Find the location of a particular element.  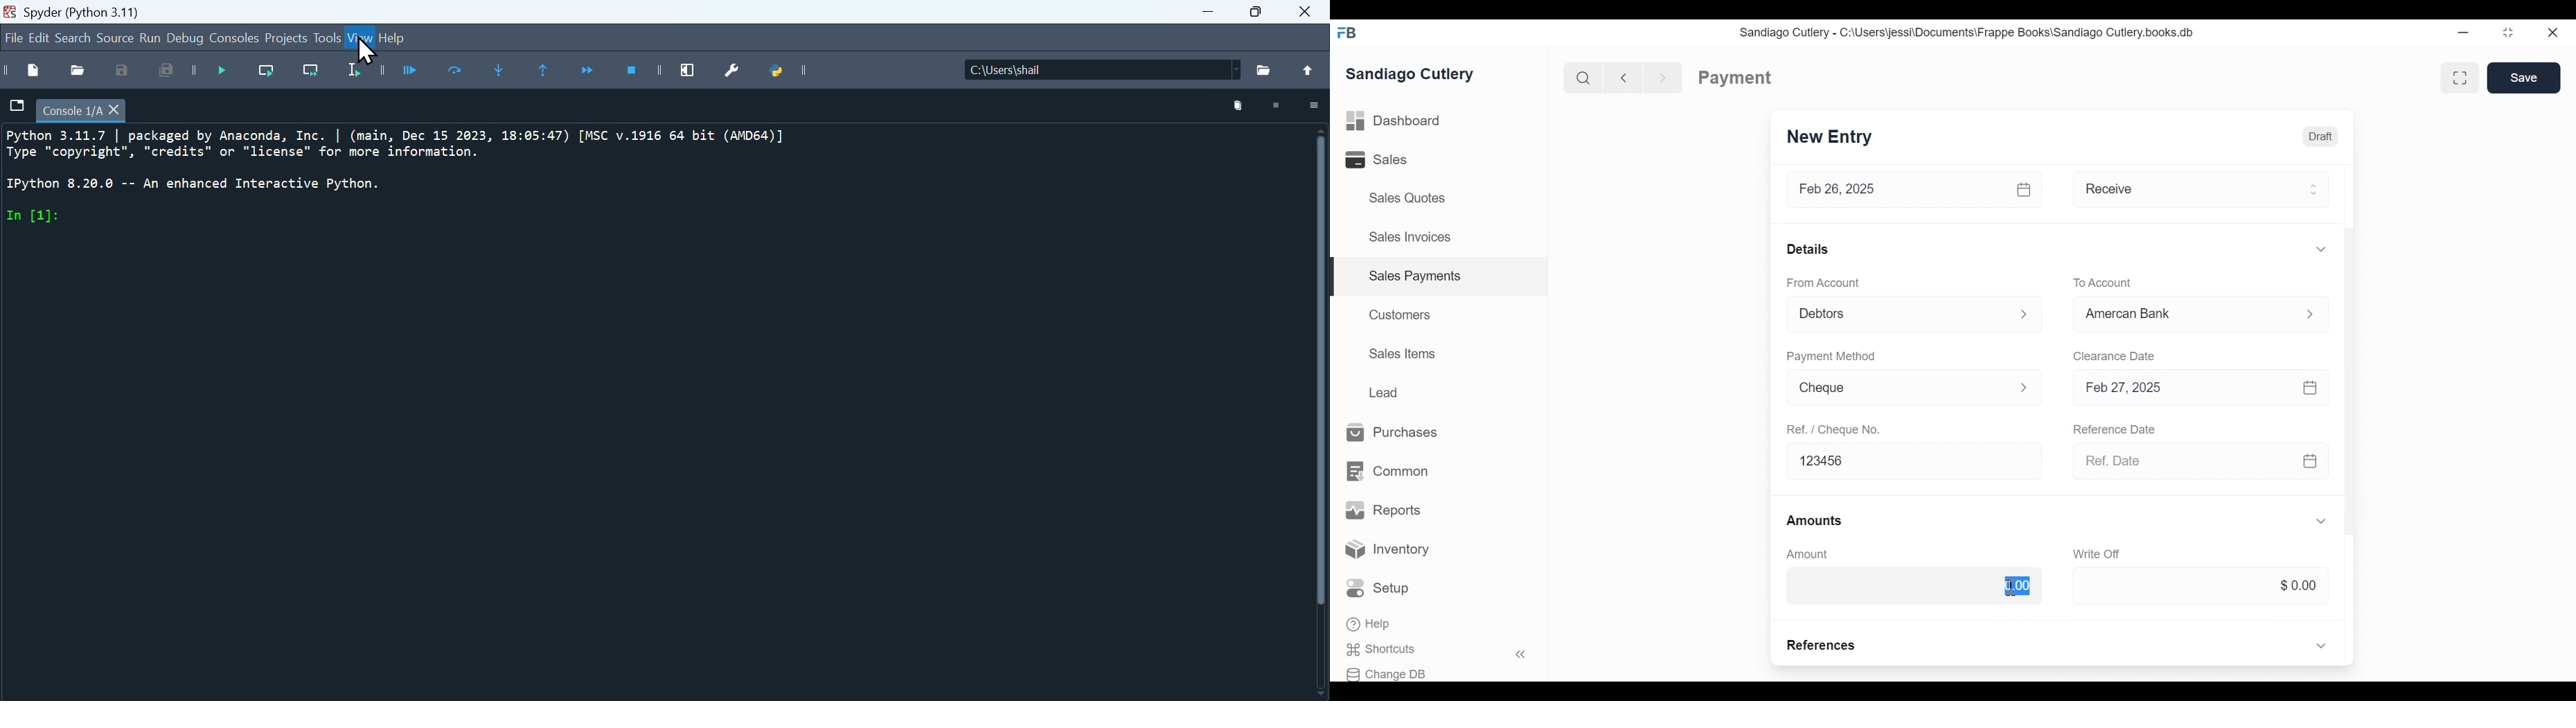

Amount is located at coordinates (1808, 554).